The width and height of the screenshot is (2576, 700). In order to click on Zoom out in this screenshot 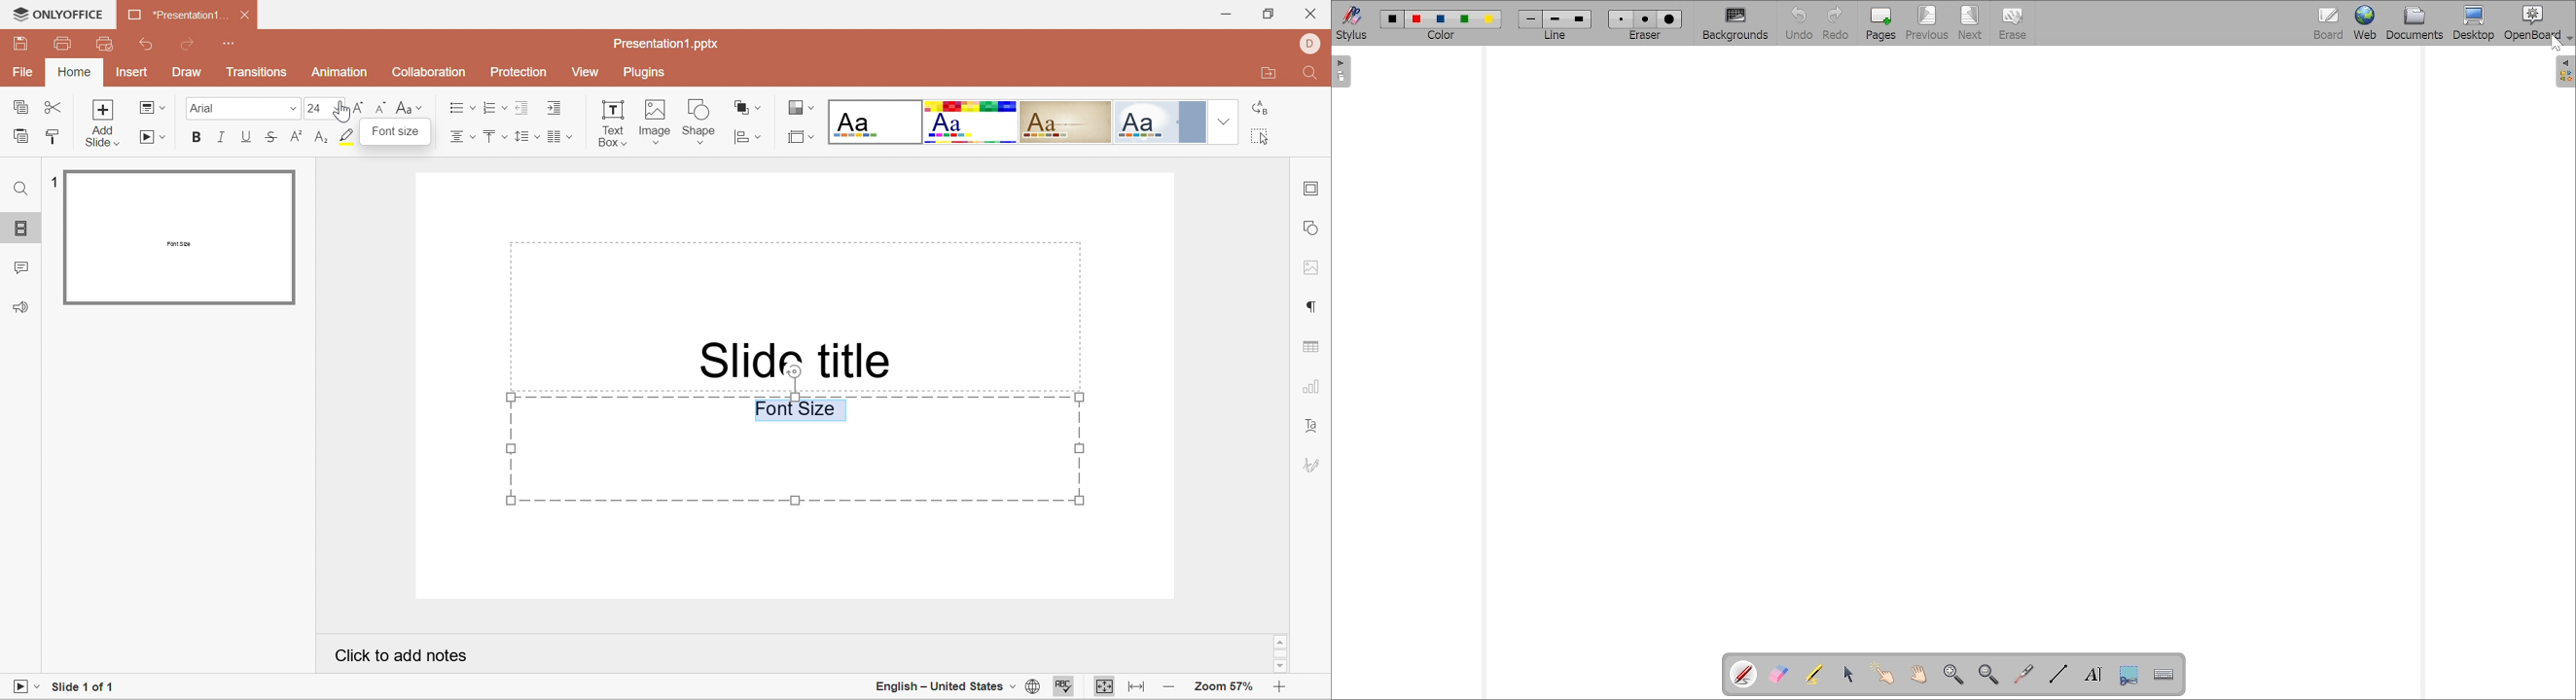, I will do `click(1987, 675)`.